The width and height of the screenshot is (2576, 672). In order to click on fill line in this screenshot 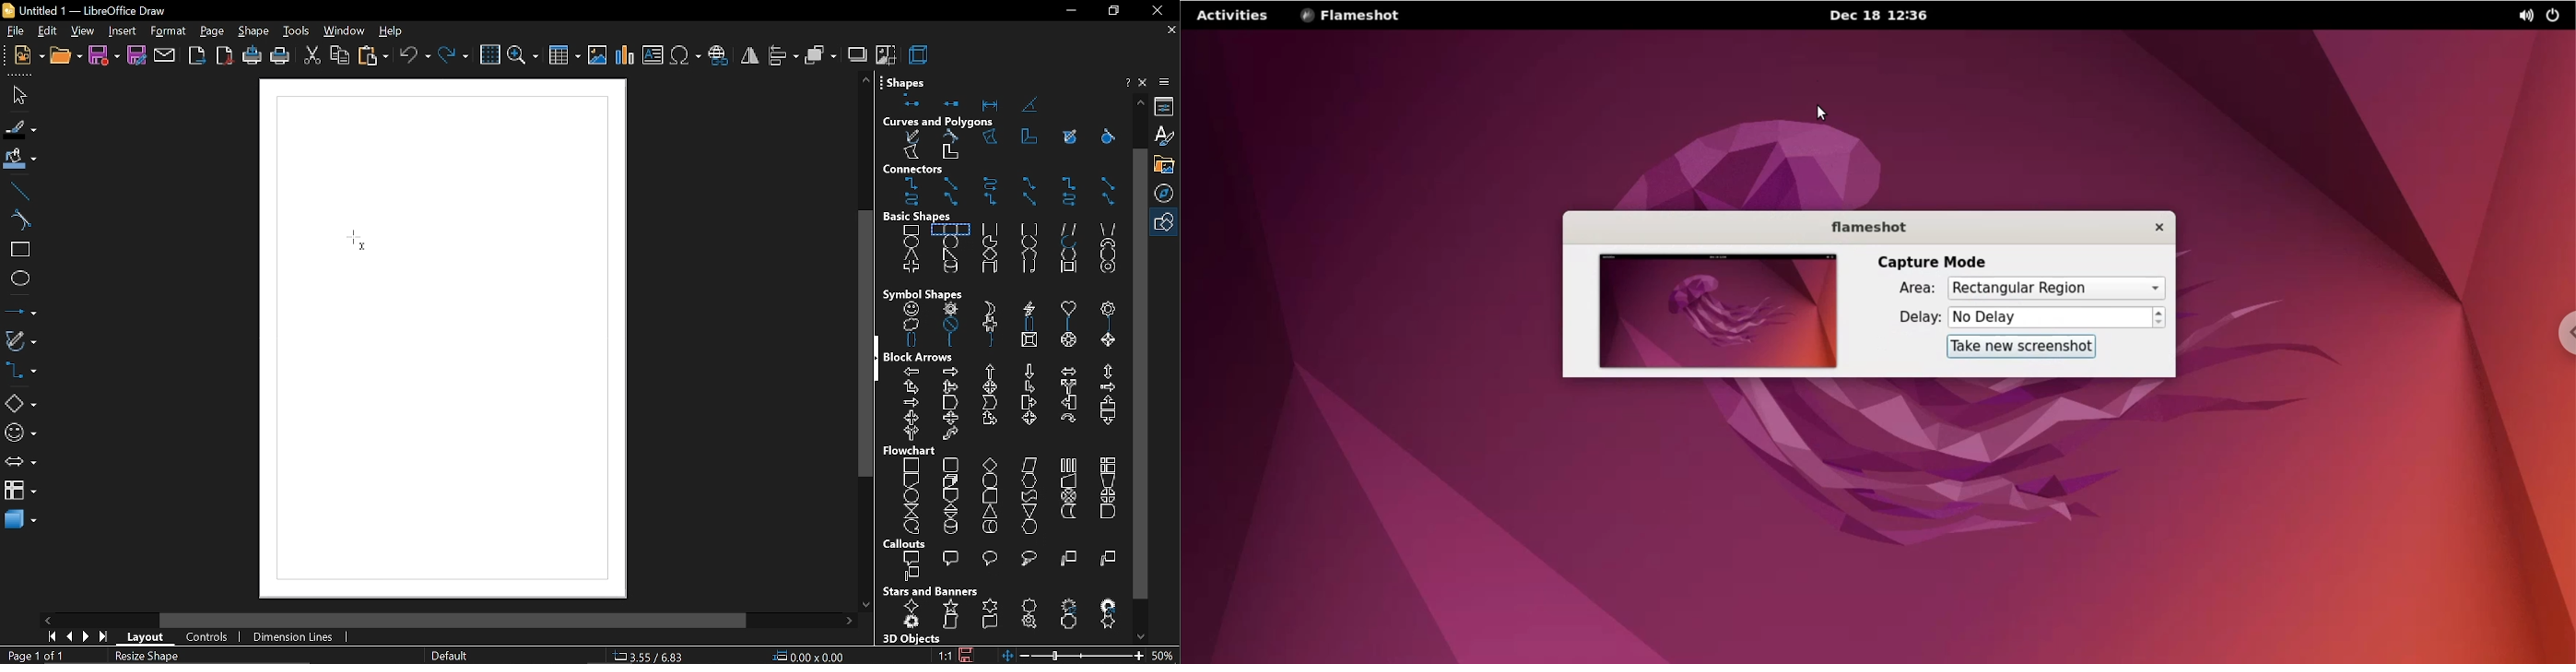, I will do `click(20, 130)`.